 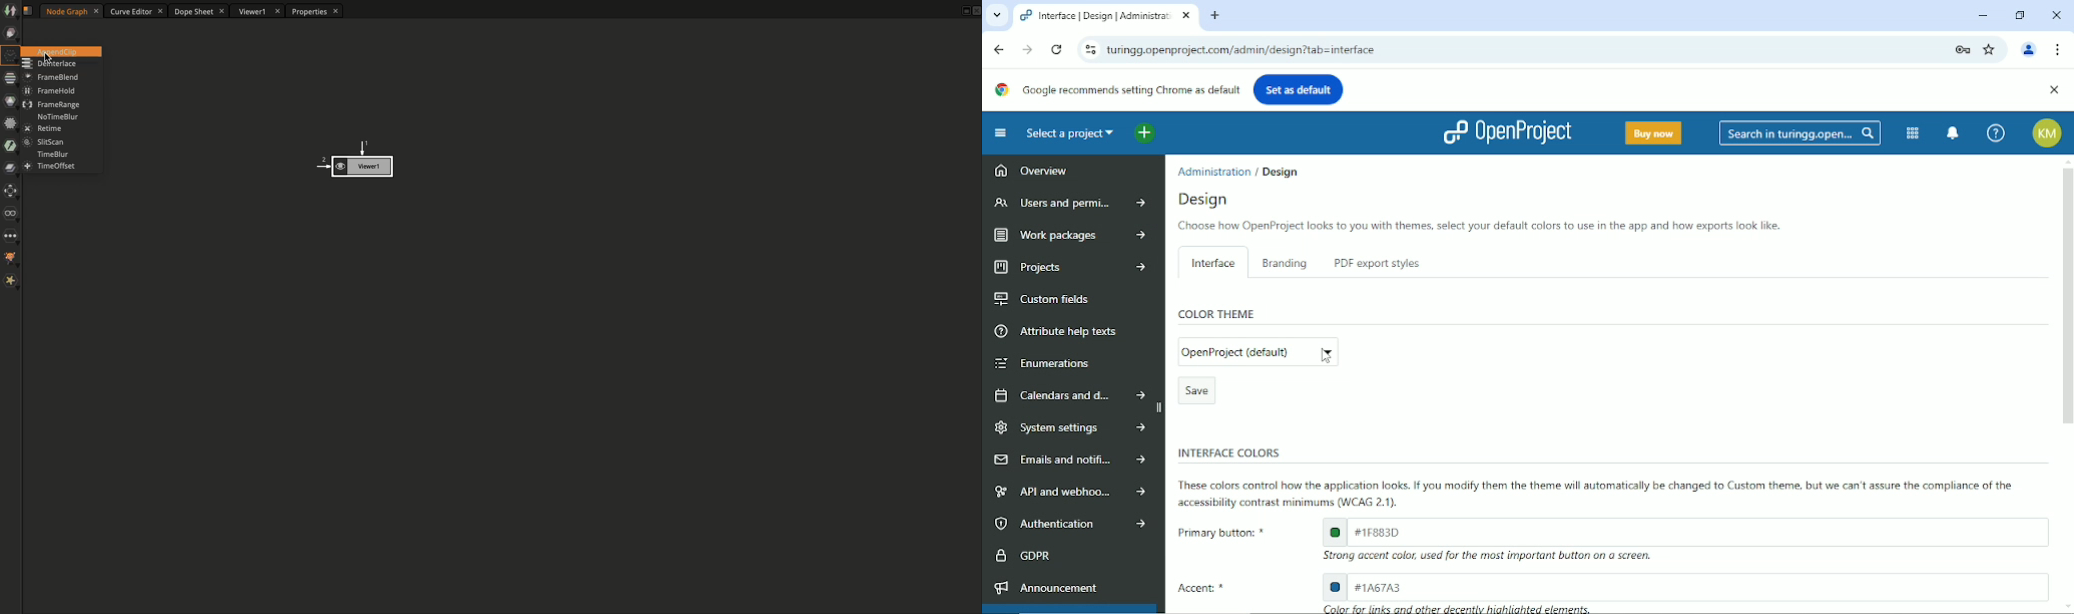 I want to click on Transform, so click(x=11, y=192).